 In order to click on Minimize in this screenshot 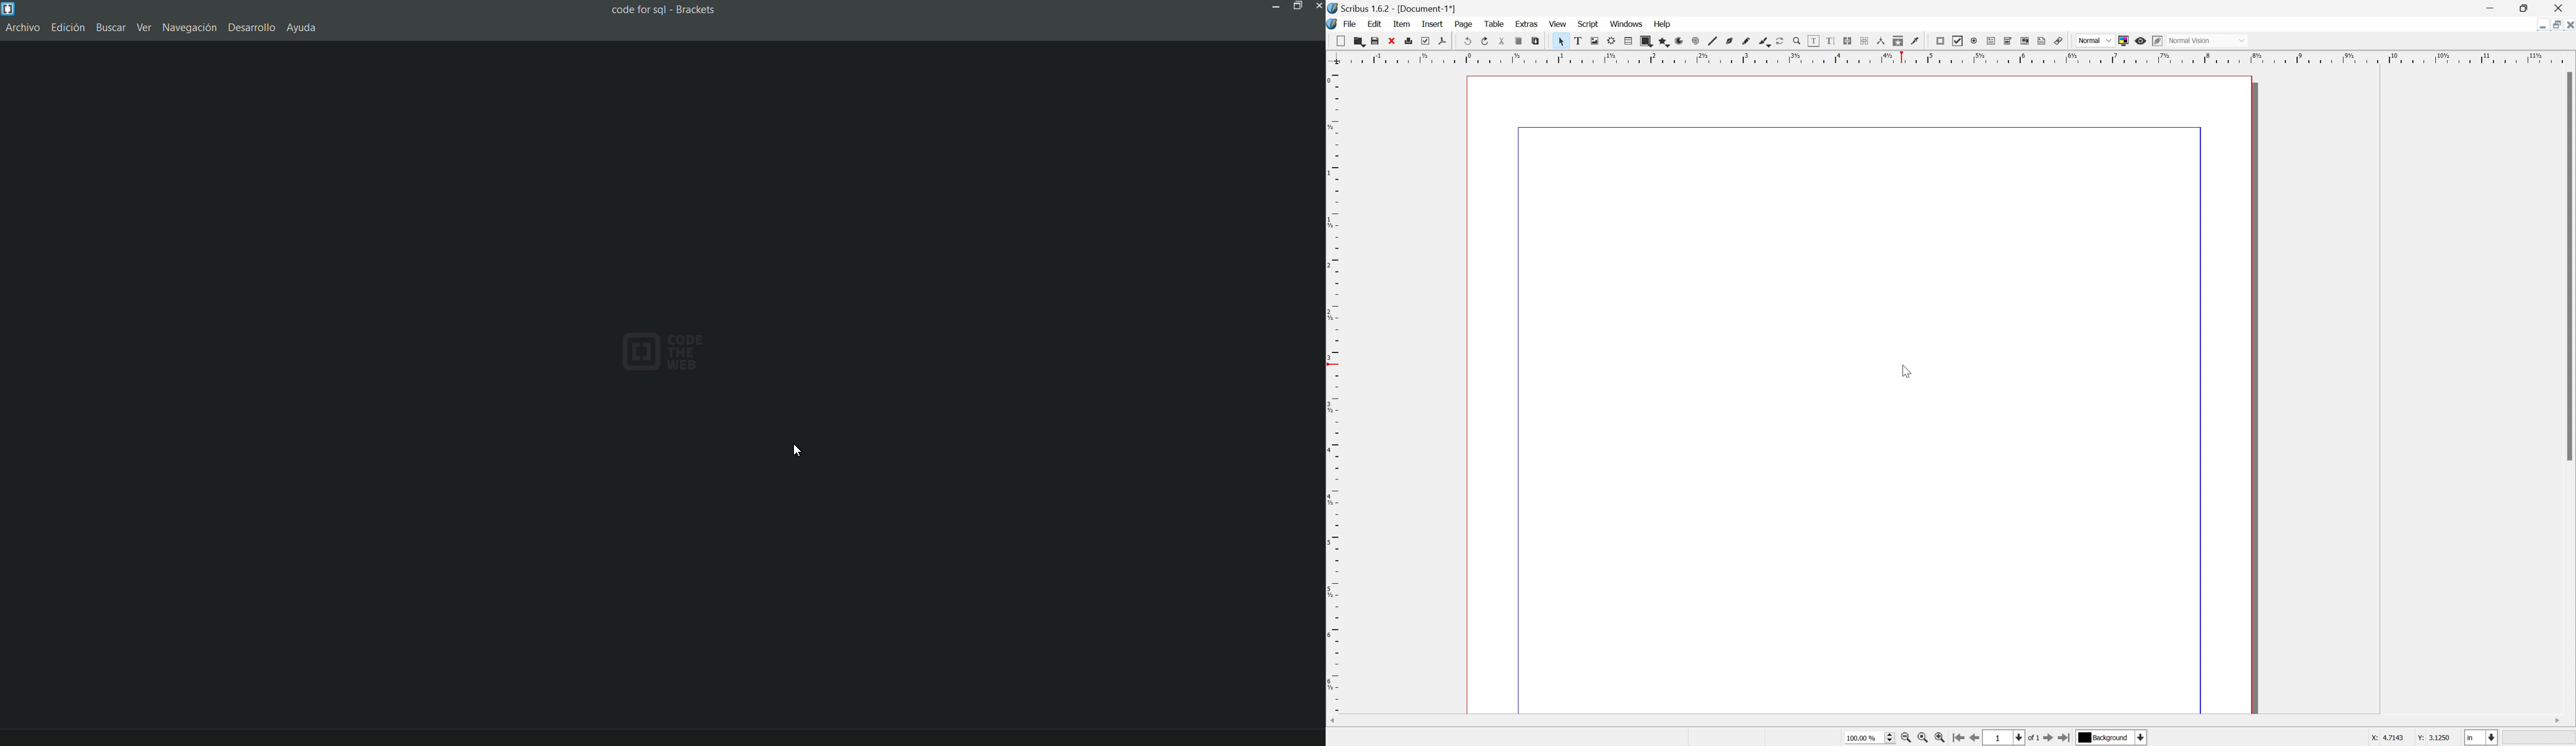, I will do `click(2541, 29)`.